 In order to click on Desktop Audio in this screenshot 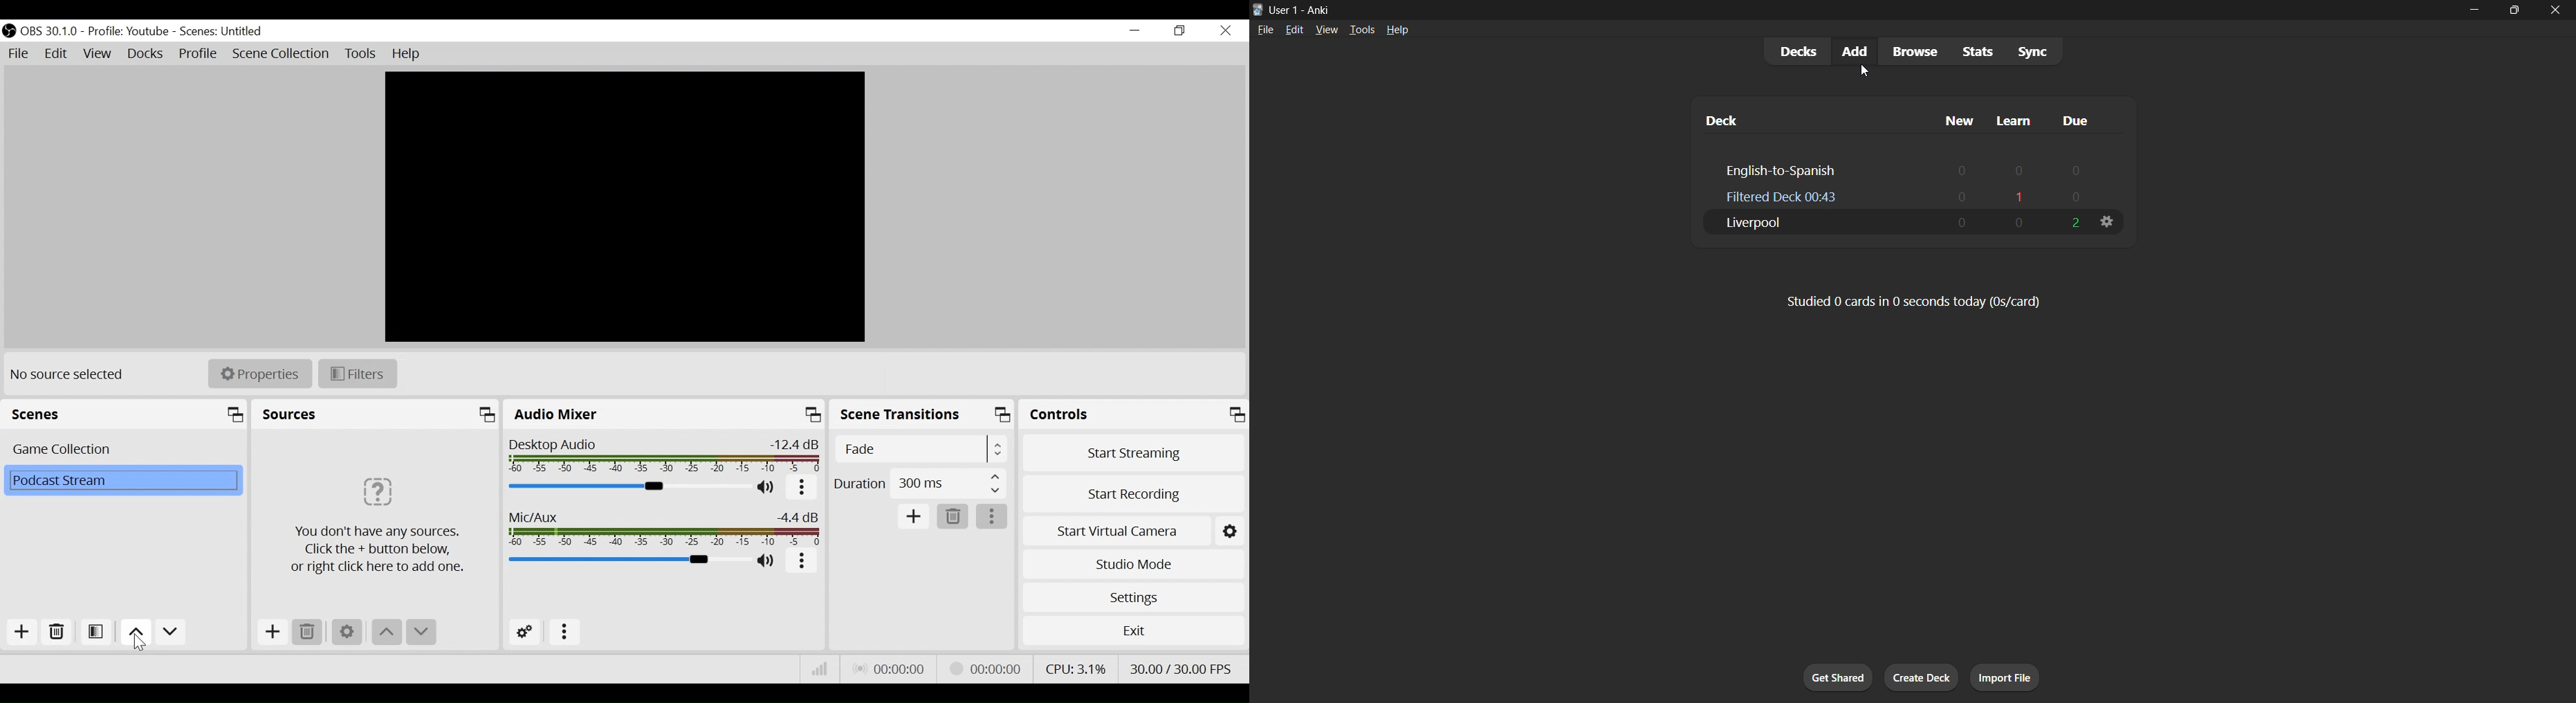, I will do `click(665, 457)`.